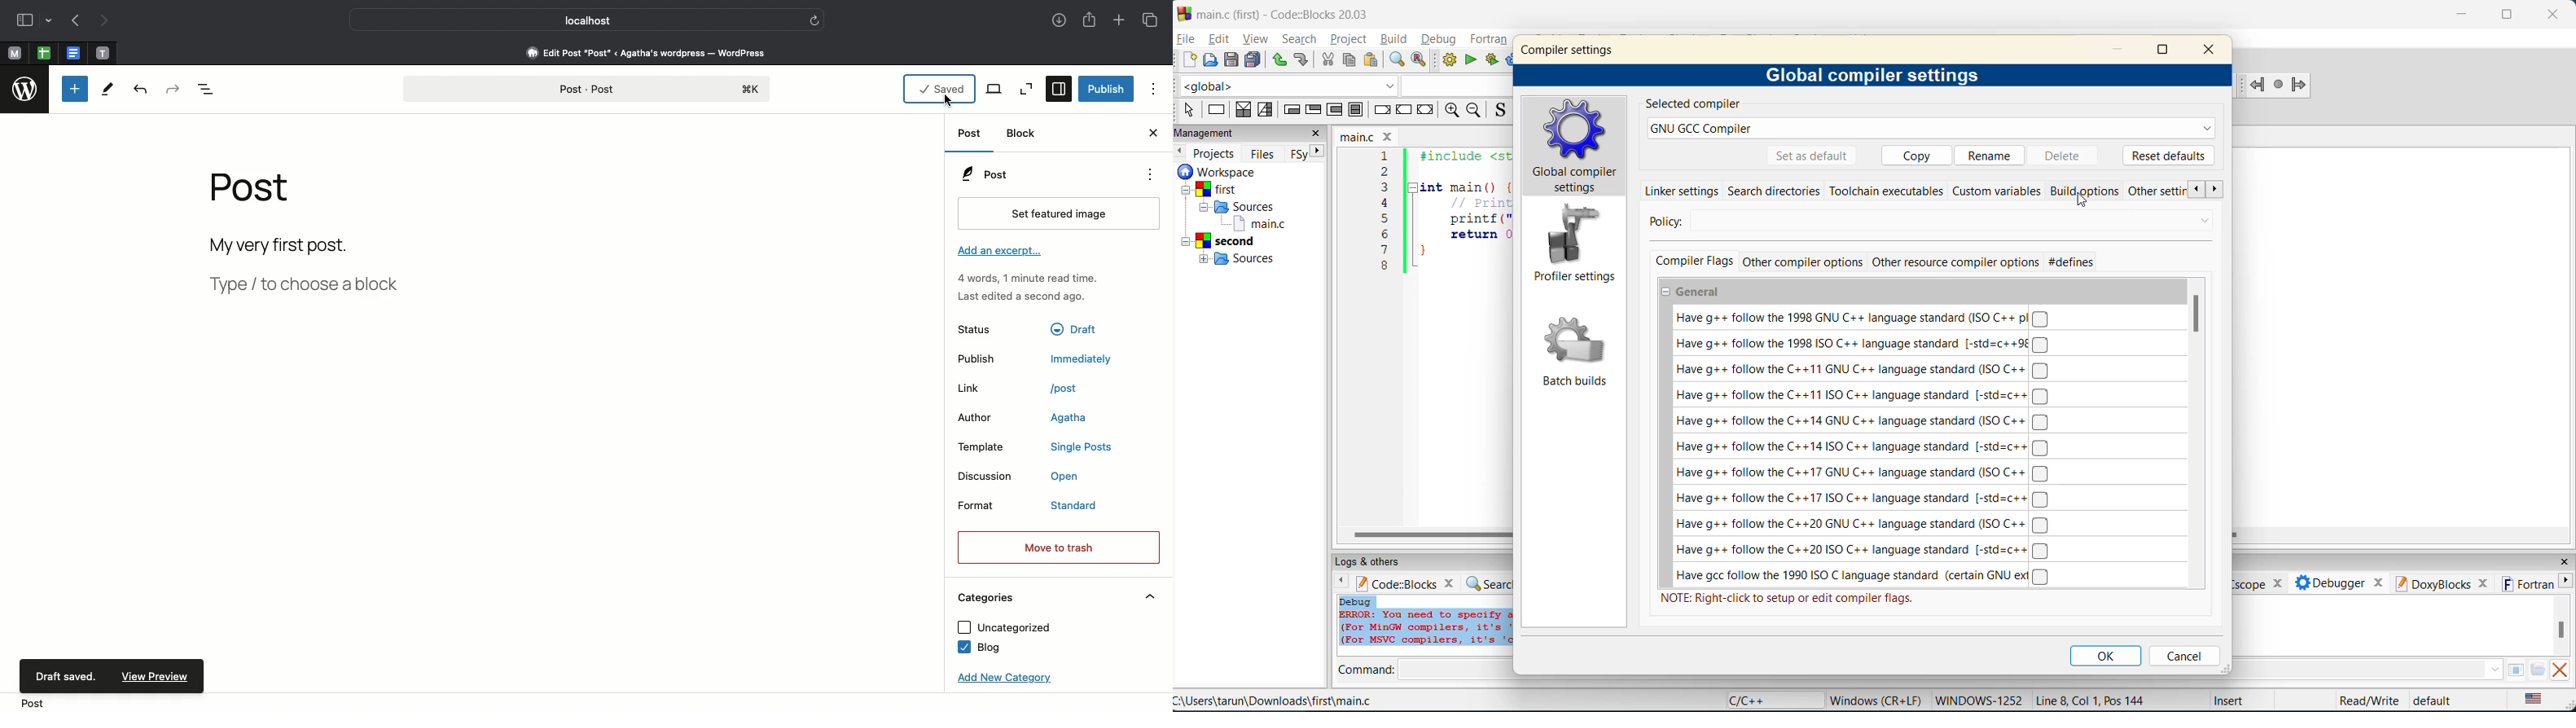 Image resolution: width=2576 pixels, height=728 pixels. Describe the element at coordinates (109, 21) in the screenshot. I see `Next page` at that location.